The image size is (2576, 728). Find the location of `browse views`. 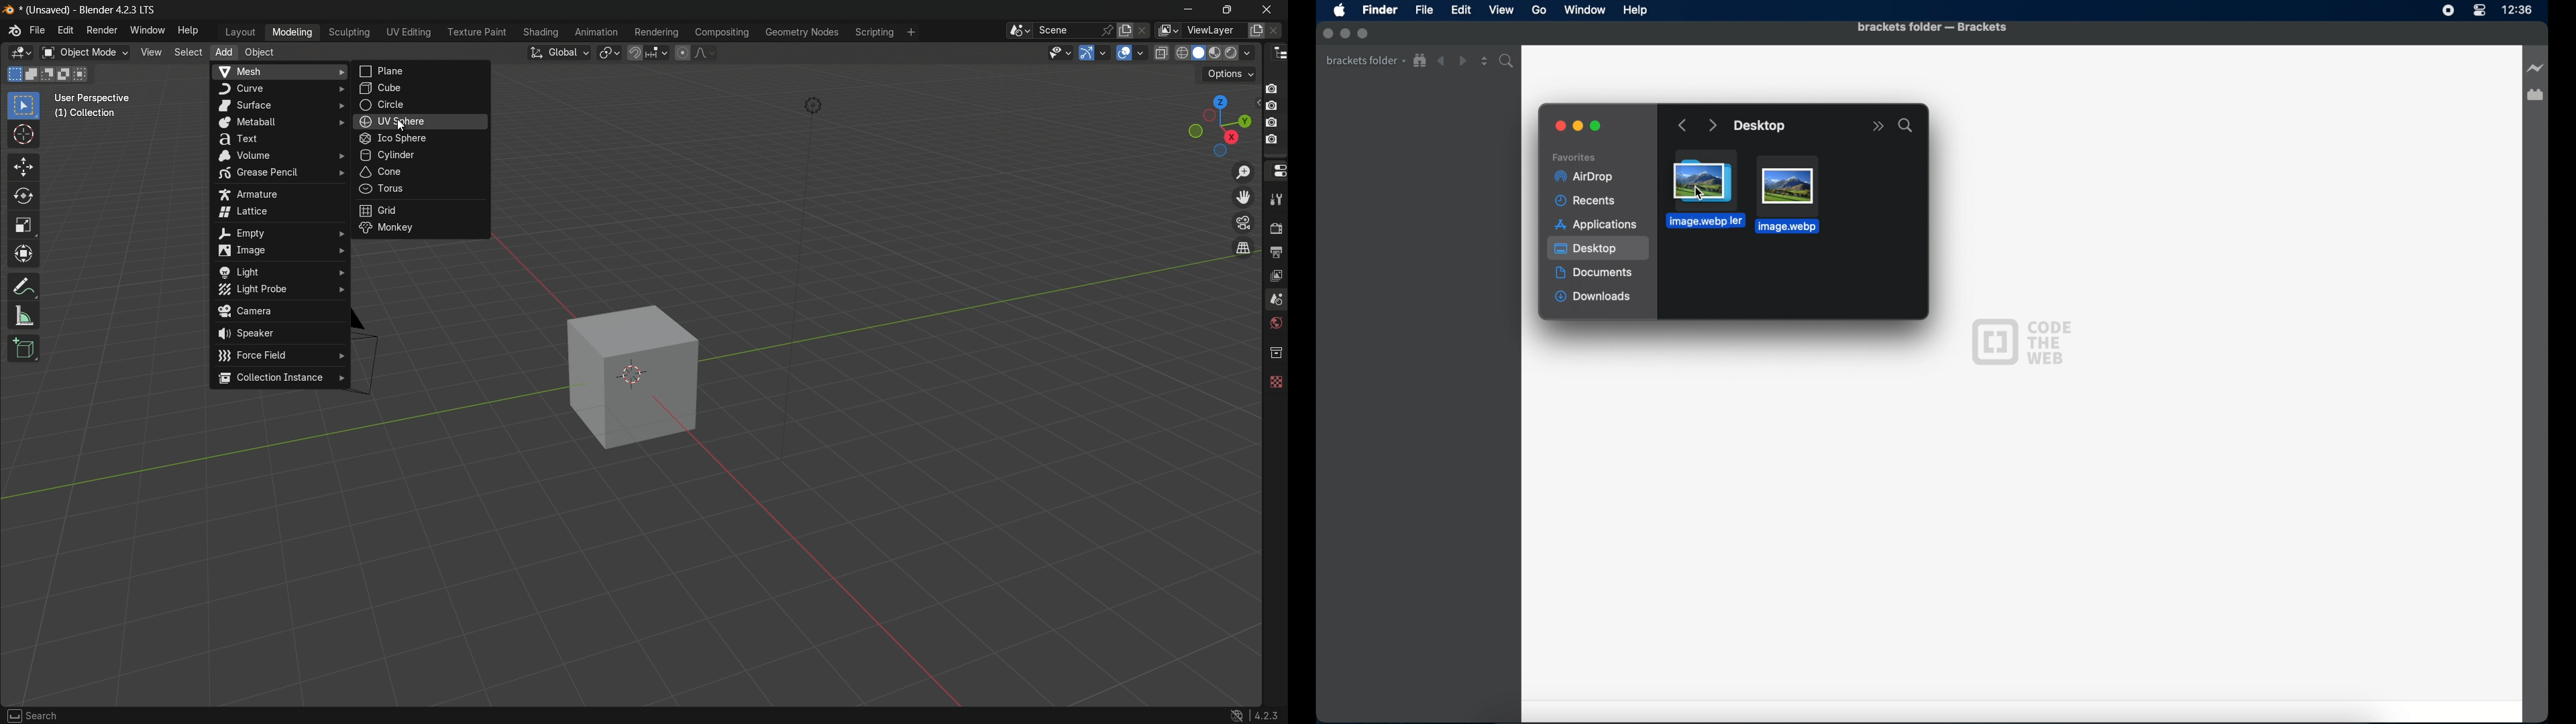

browse views is located at coordinates (1169, 32).